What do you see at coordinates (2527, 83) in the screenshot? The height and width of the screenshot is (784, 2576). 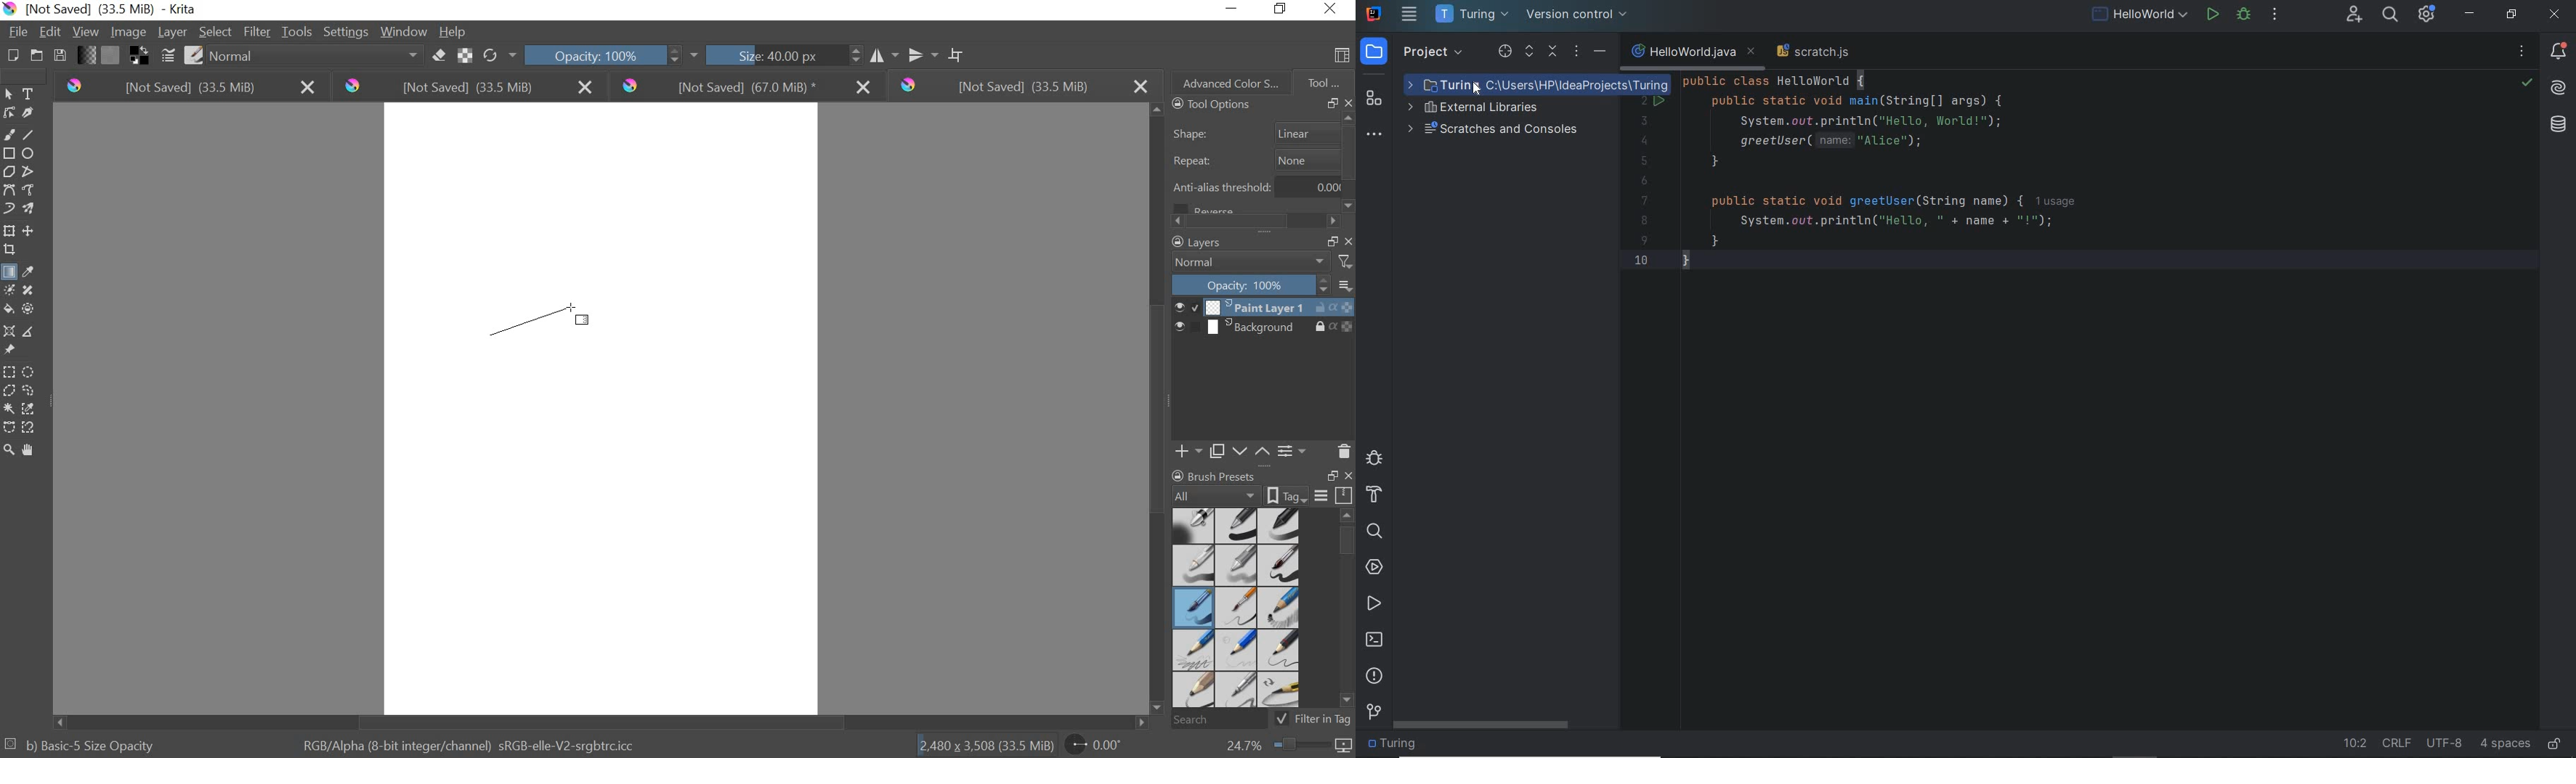 I see `no problems highlighted` at bounding box center [2527, 83].